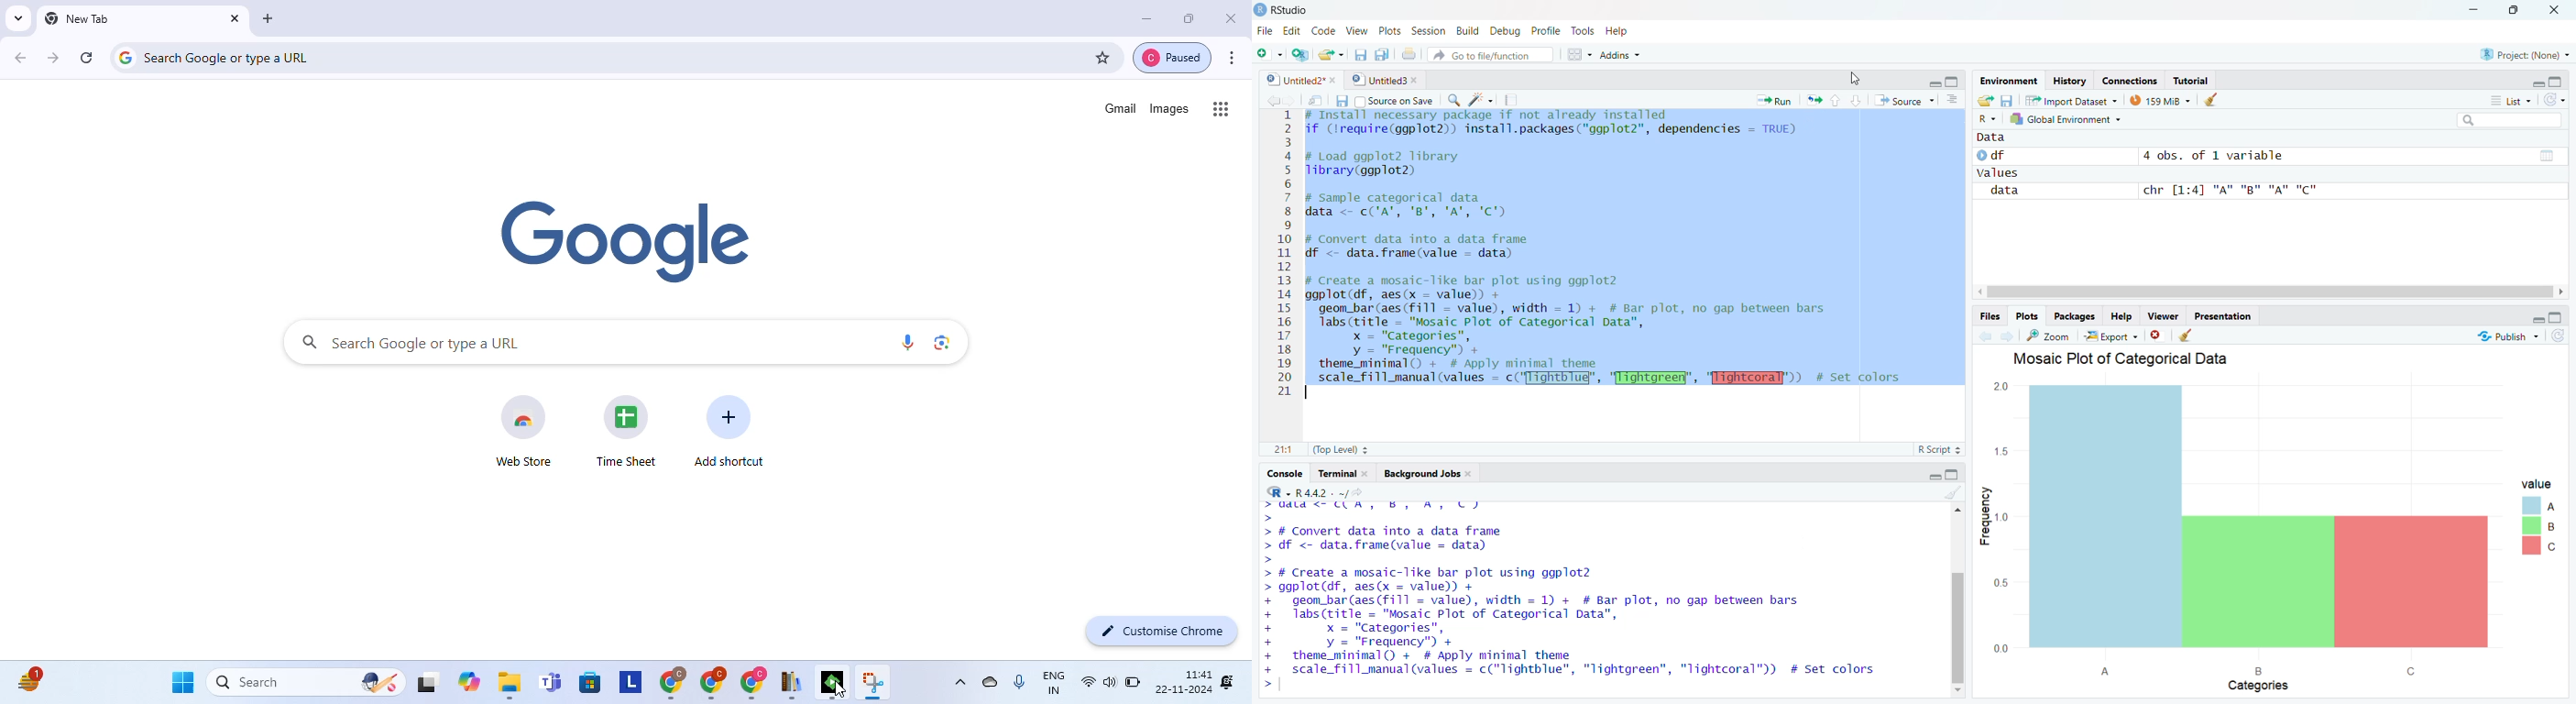 This screenshot has height=728, width=2576. I want to click on Background Jobs, so click(1427, 474).